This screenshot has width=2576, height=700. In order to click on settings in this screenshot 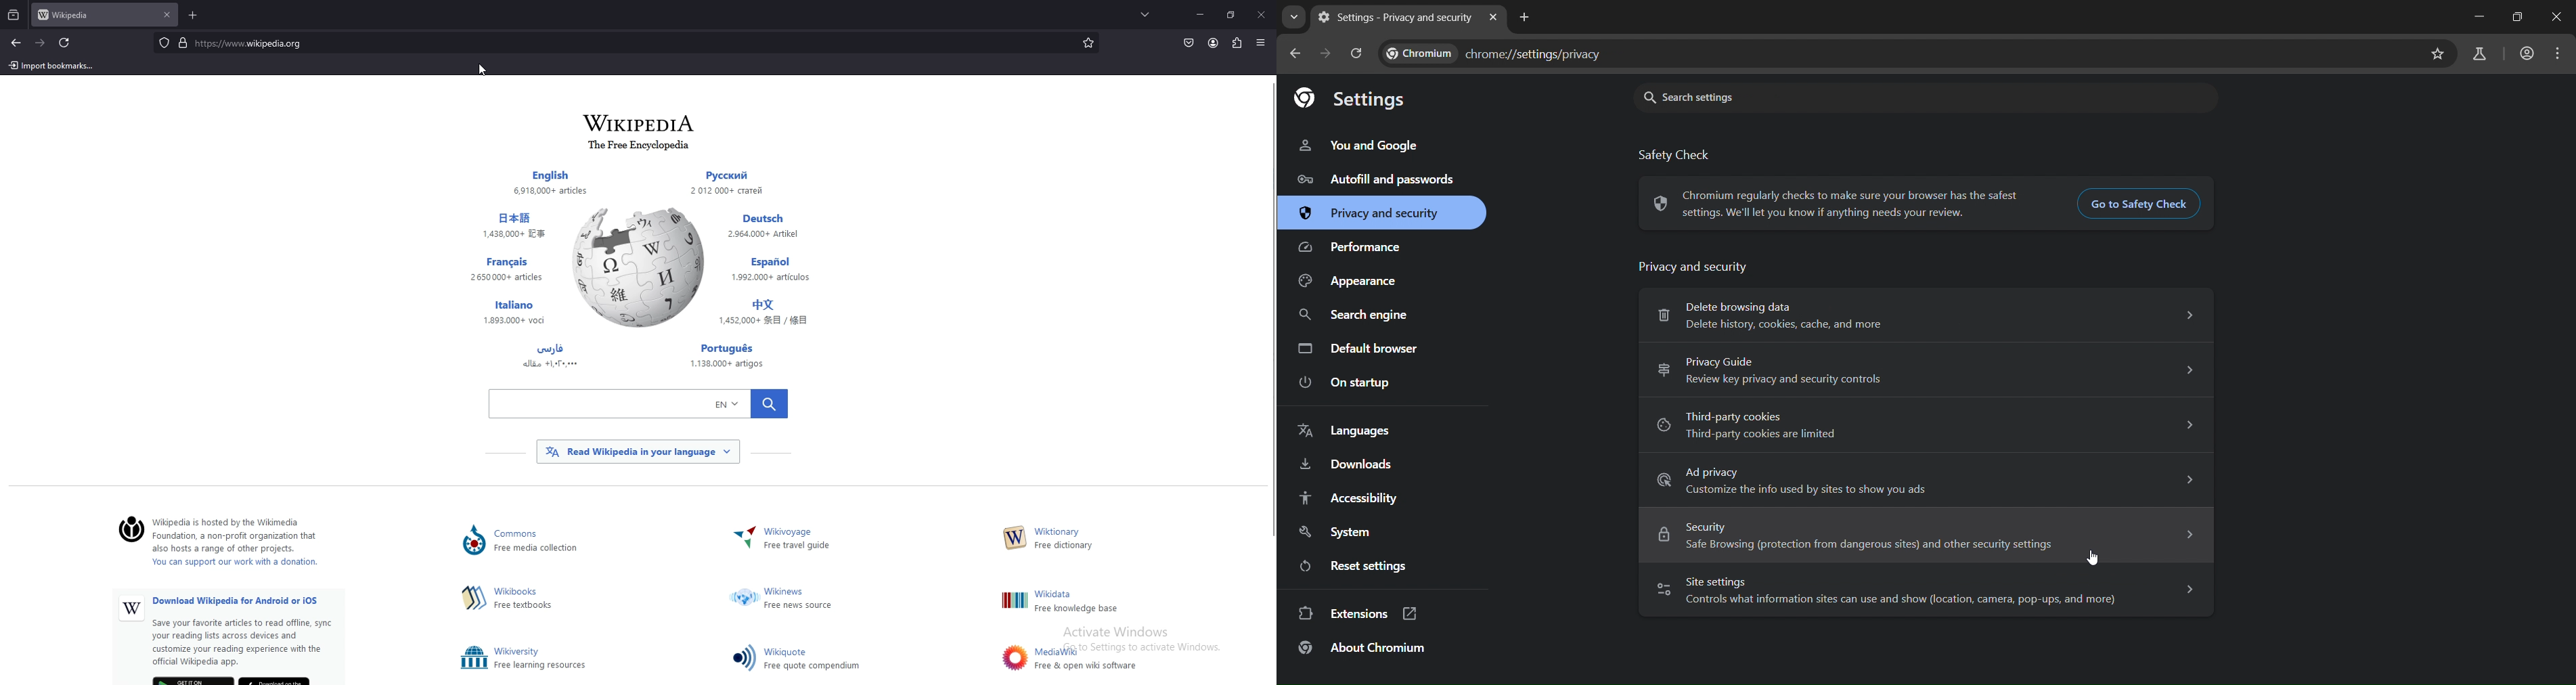, I will do `click(1359, 98)`.